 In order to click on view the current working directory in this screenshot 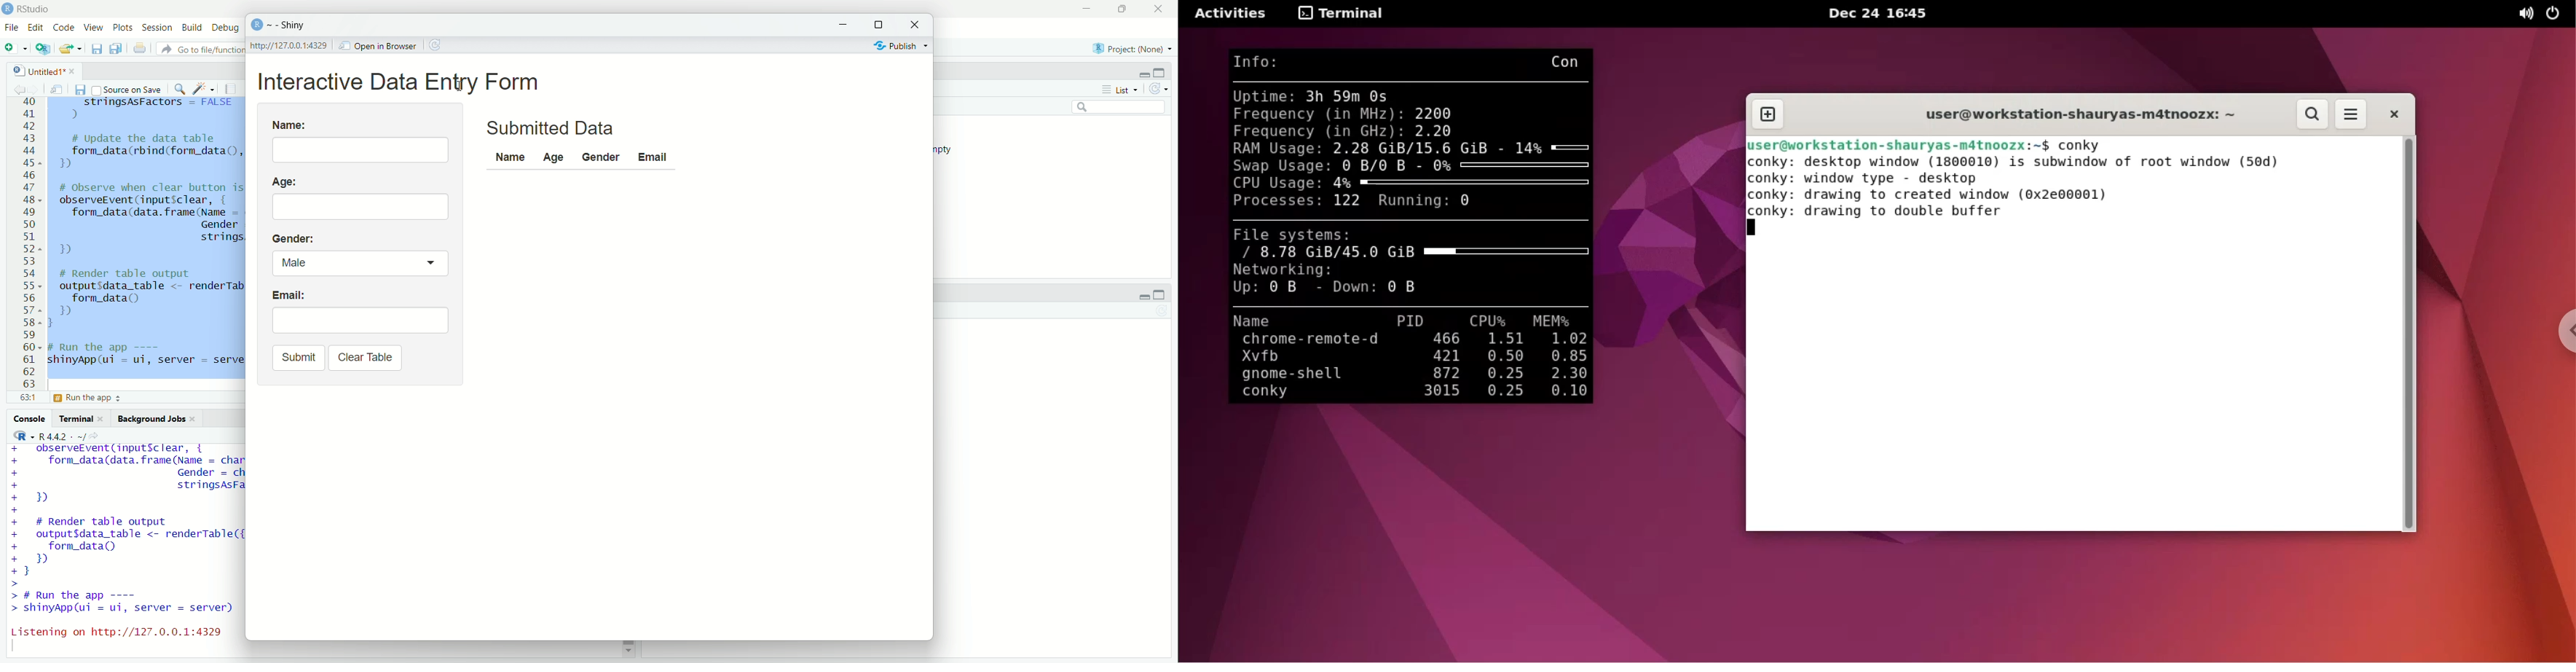, I will do `click(98, 436)`.